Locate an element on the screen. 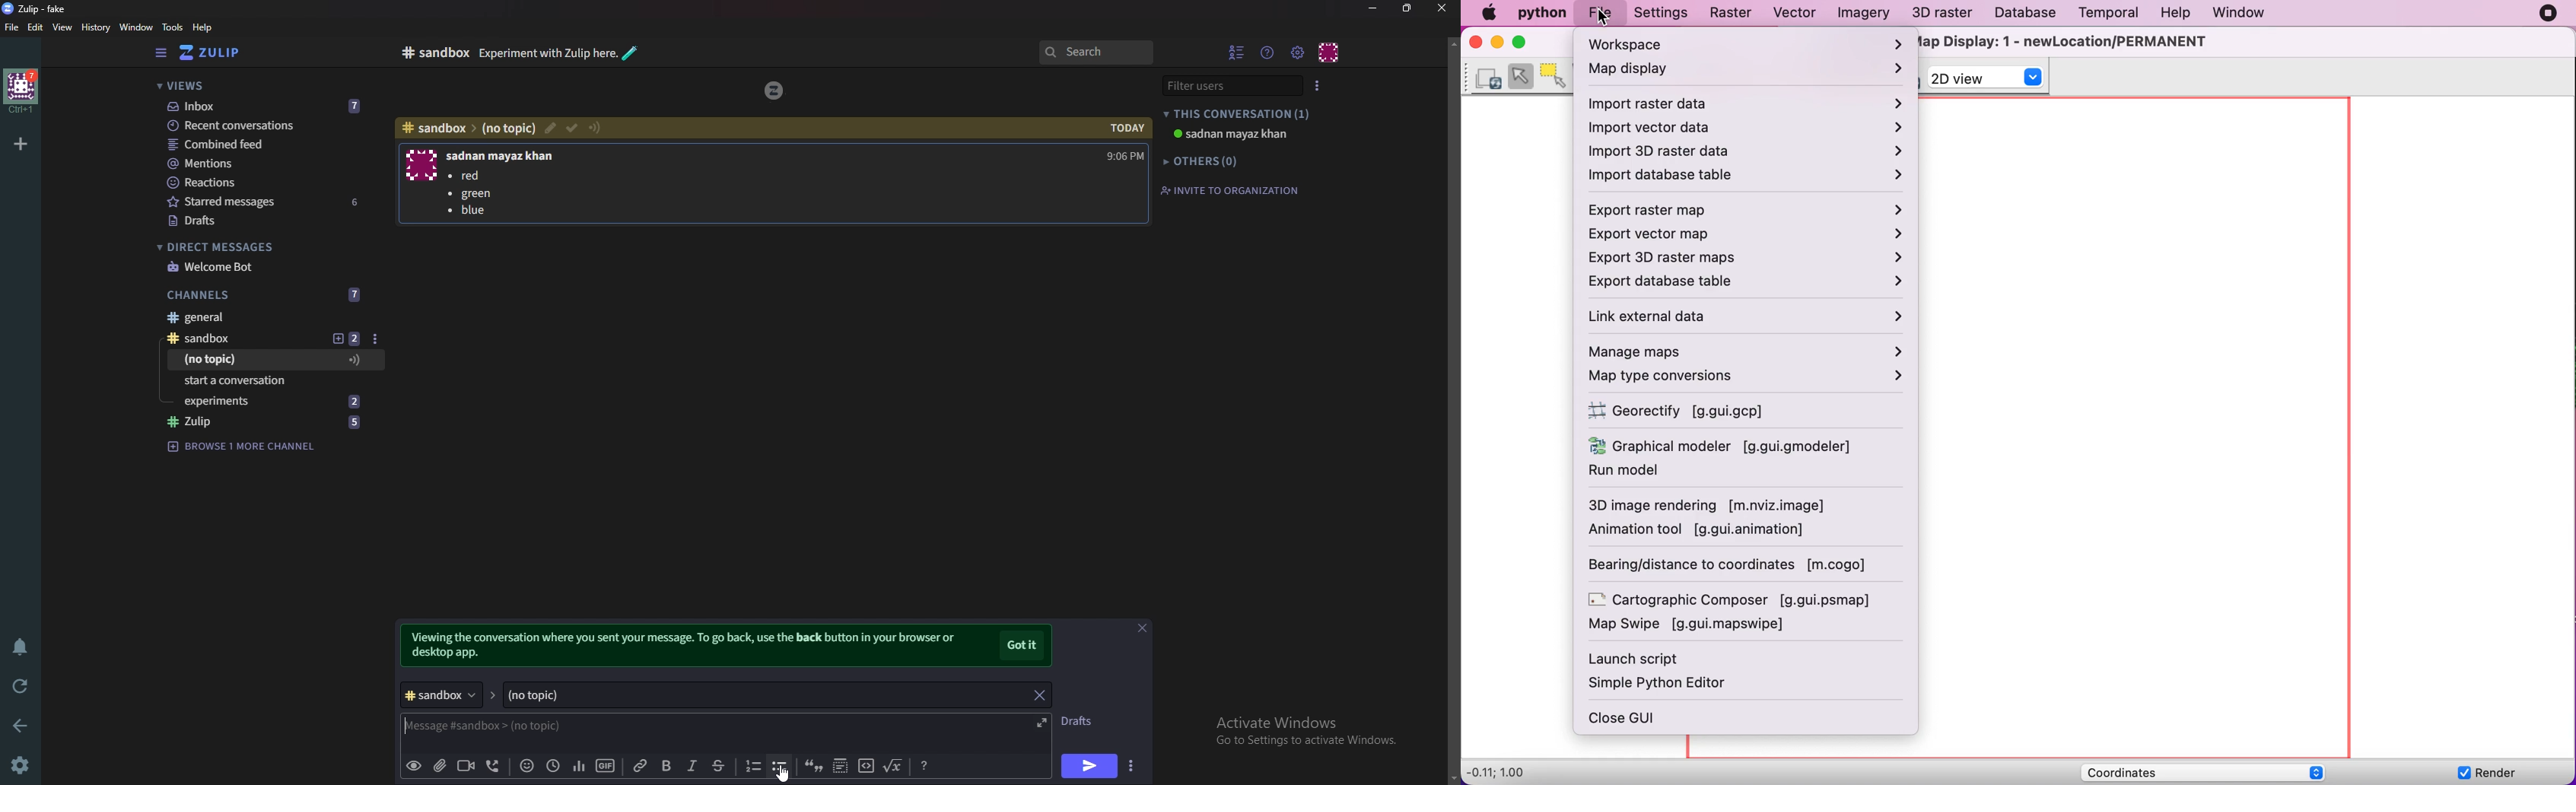 The image size is (2576, 812). Edit topic is located at coordinates (548, 128).